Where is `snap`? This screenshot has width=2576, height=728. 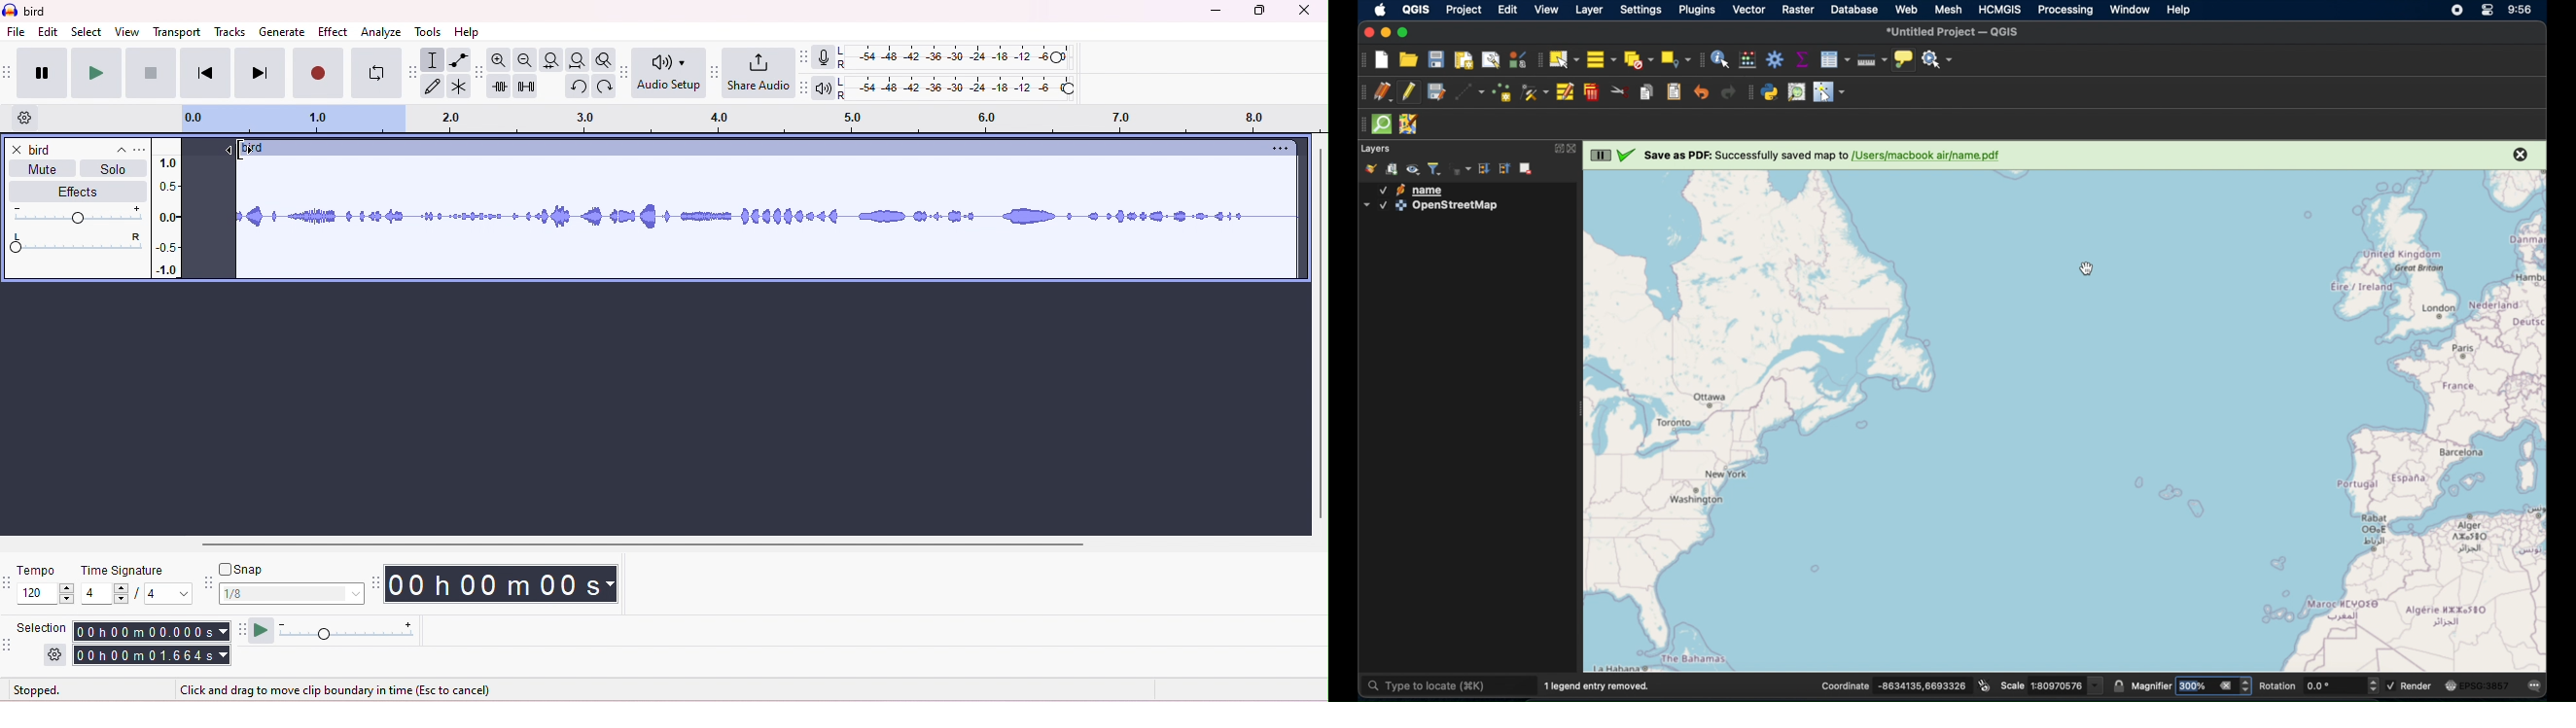
snap is located at coordinates (247, 569).